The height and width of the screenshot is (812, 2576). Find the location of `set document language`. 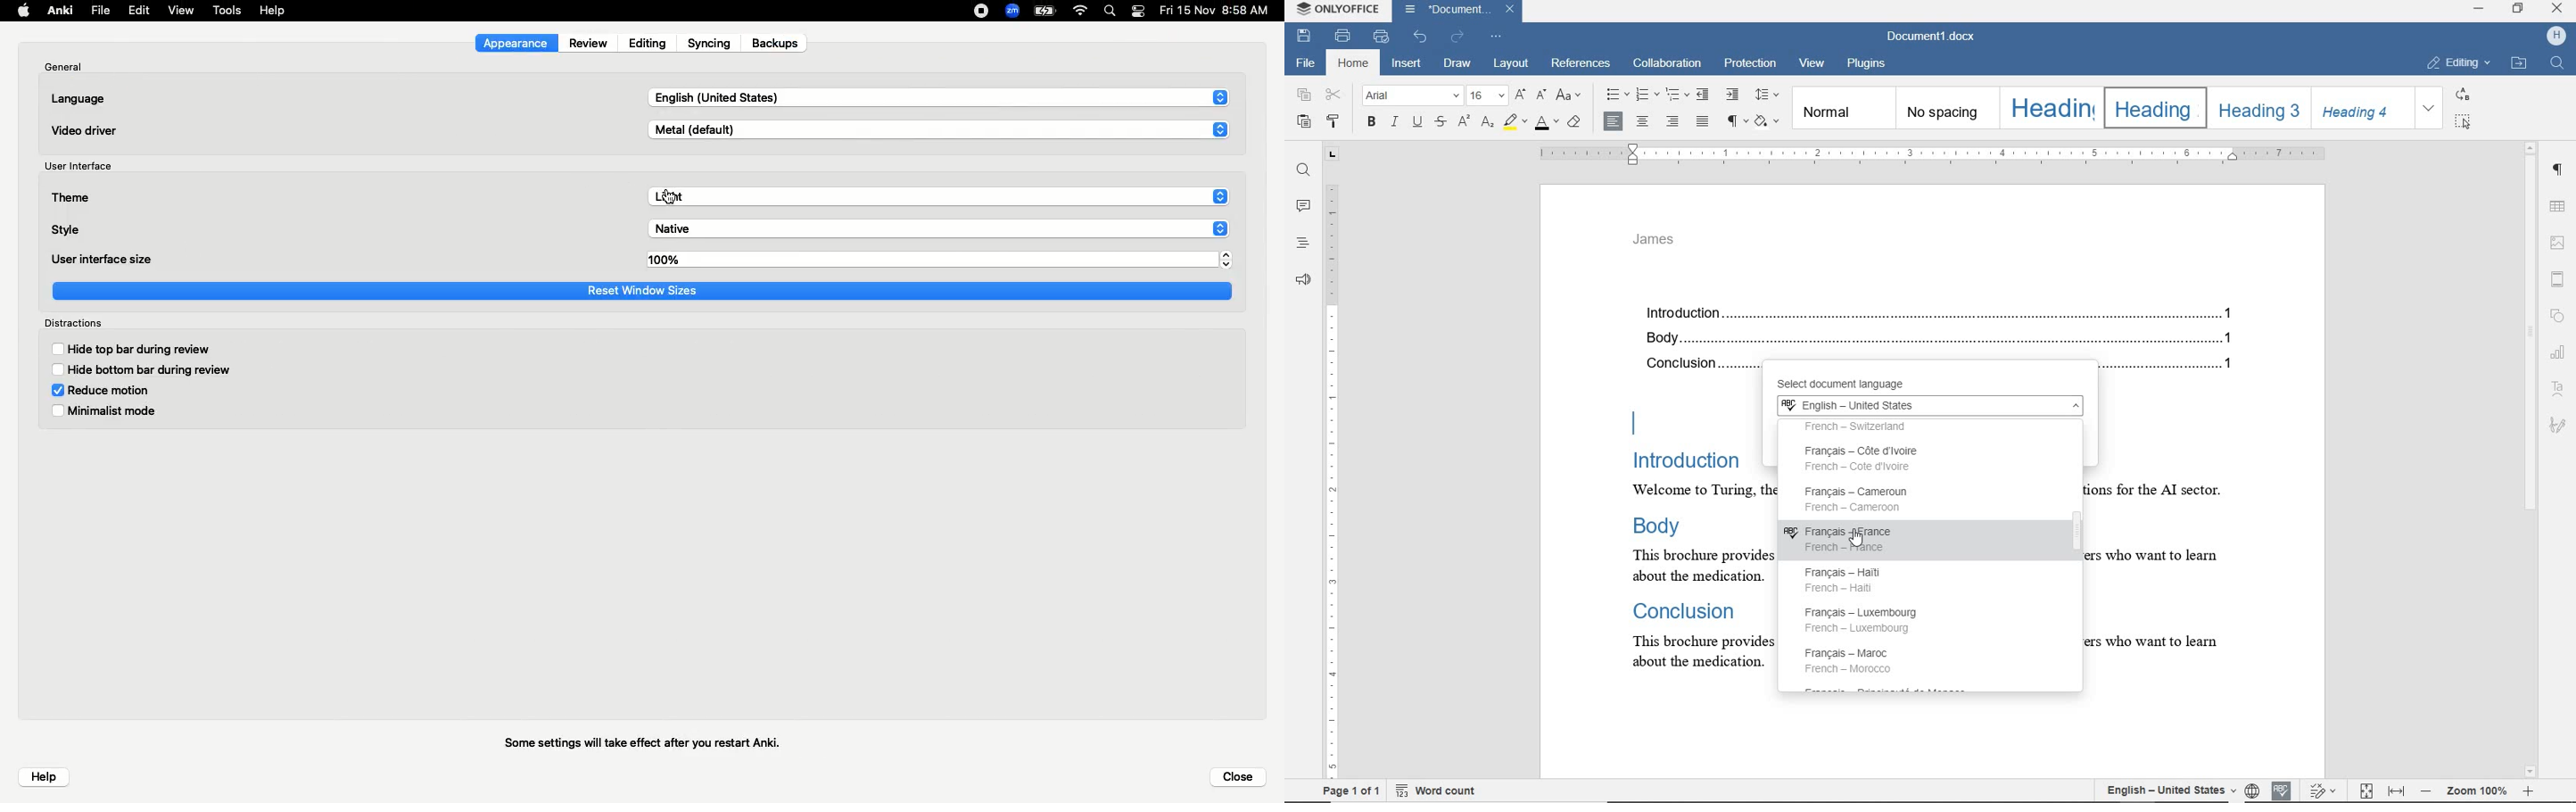

set document language is located at coordinates (2163, 789).